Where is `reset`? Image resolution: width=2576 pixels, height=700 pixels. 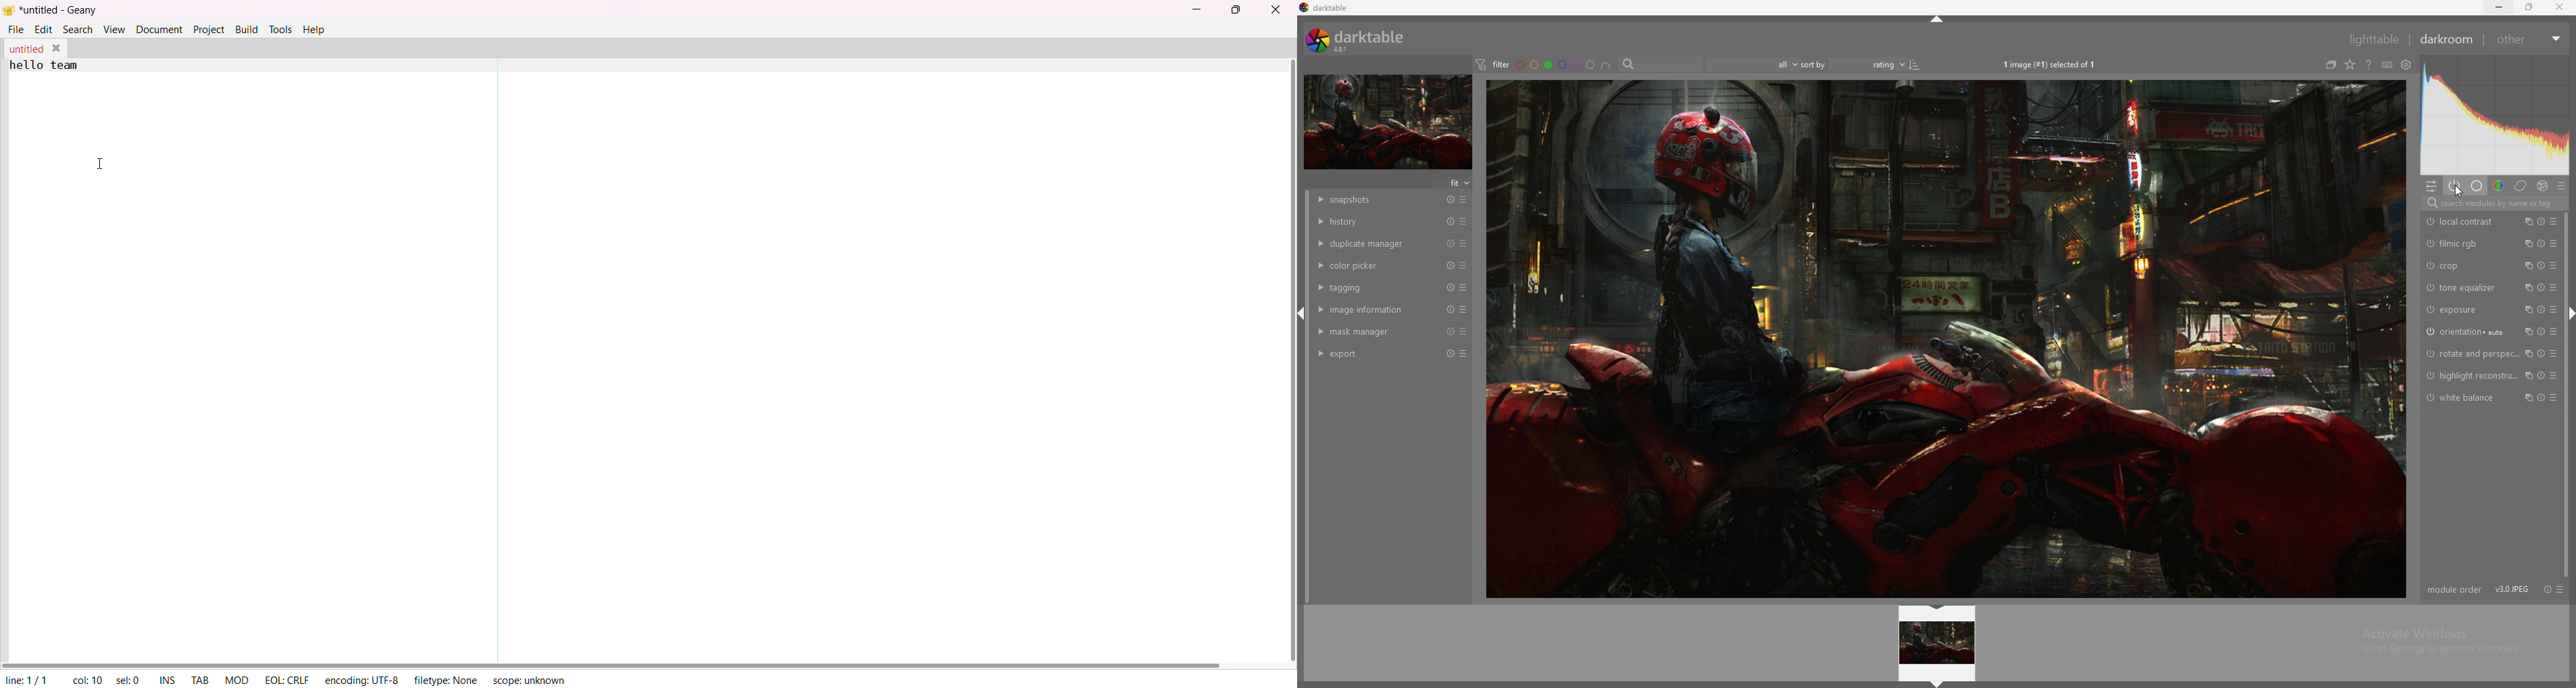
reset is located at coordinates (1450, 287).